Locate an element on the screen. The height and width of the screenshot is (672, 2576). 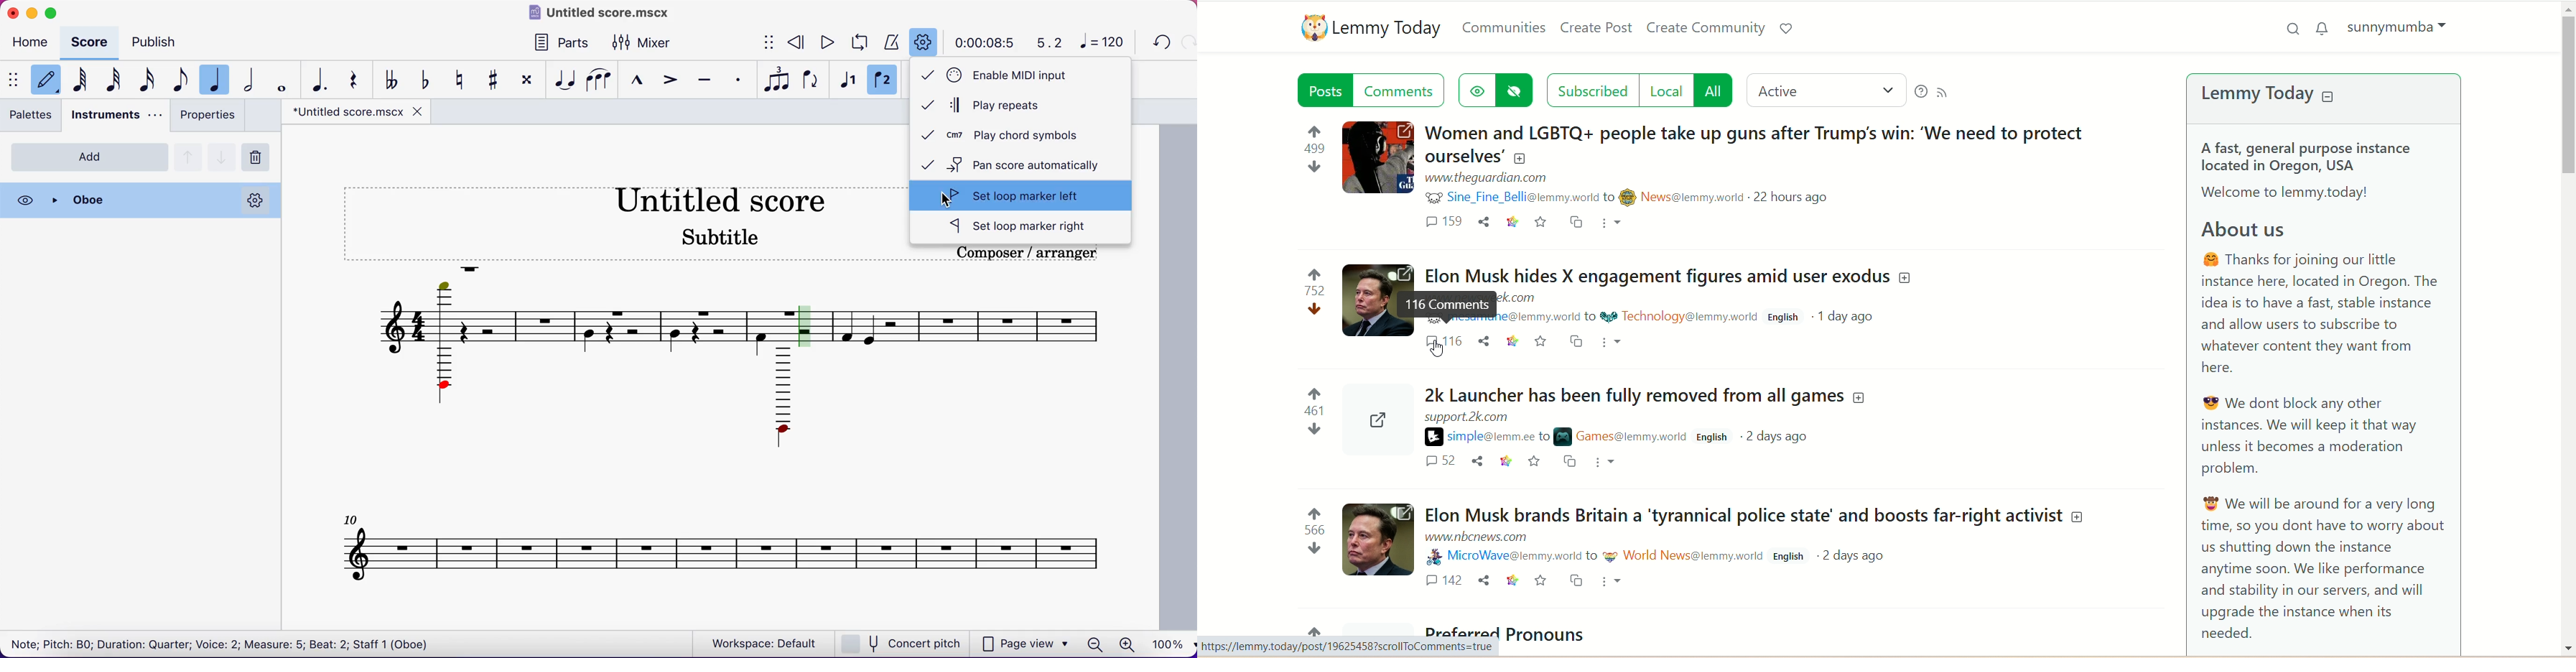
Add  is located at coordinates (1905, 279).